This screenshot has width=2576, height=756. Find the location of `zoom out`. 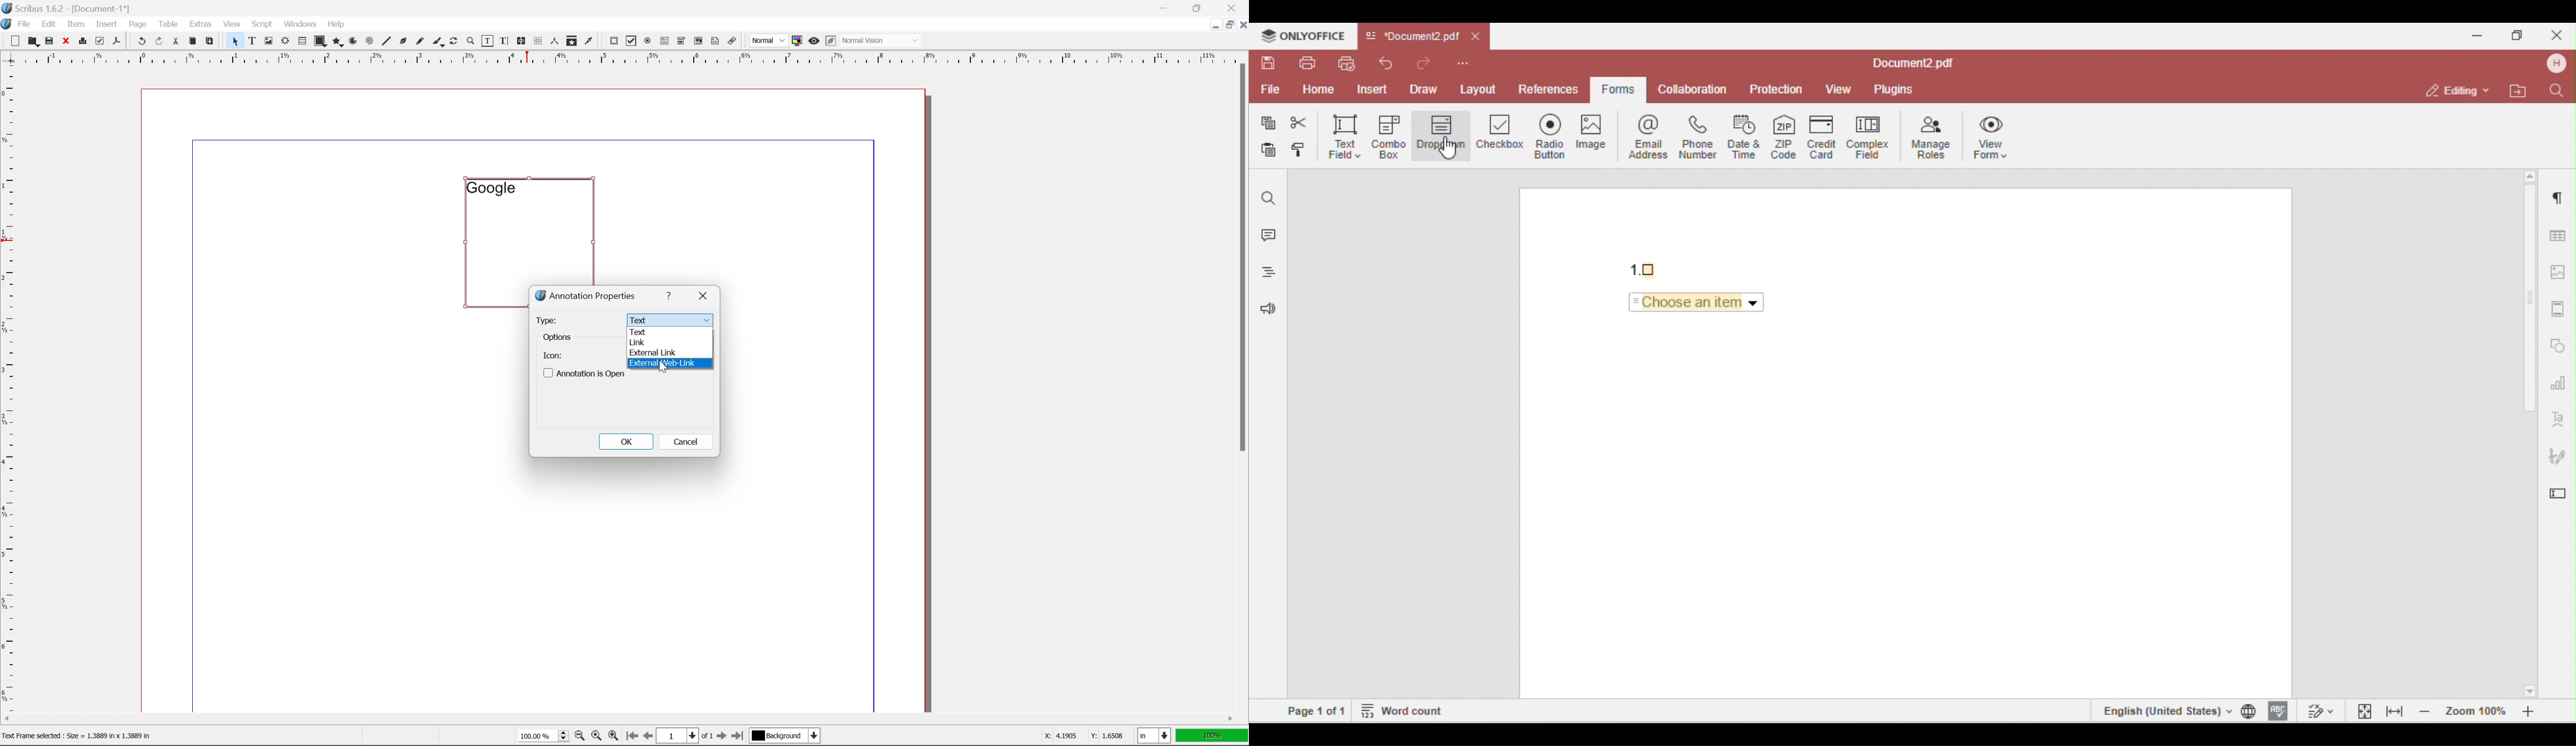

zoom out is located at coordinates (577, 737).